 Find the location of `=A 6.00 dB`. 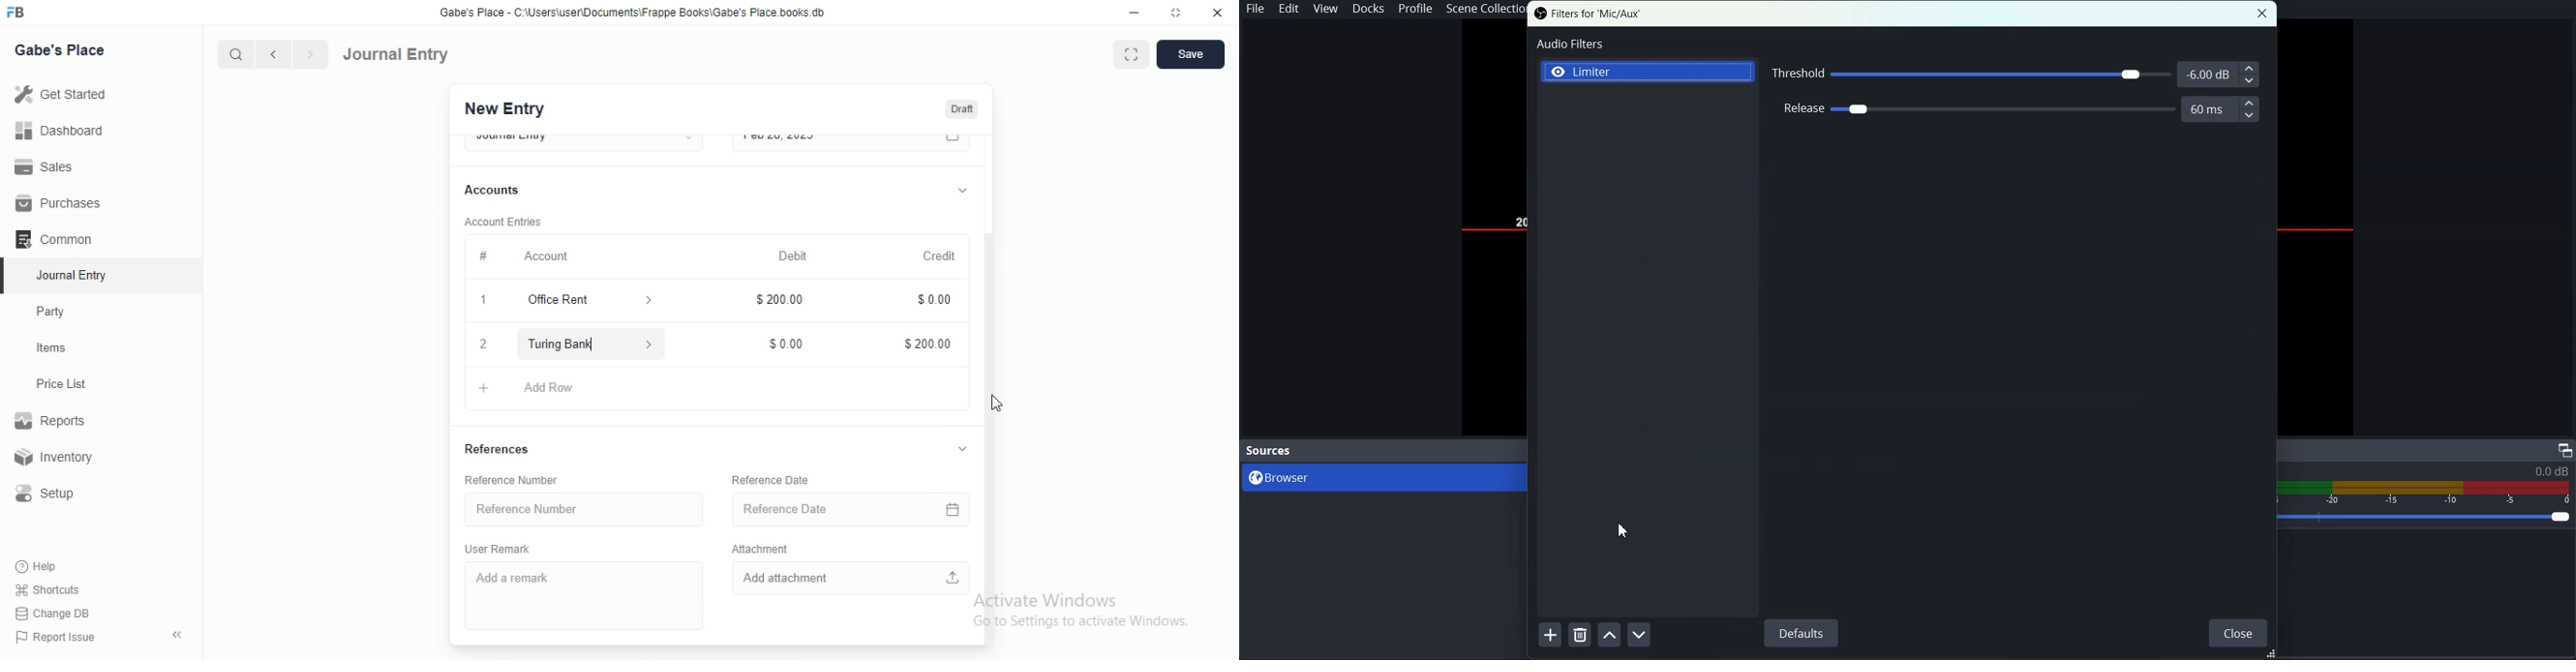

=A 6.00 dB is located at coordinates (2207, 72).